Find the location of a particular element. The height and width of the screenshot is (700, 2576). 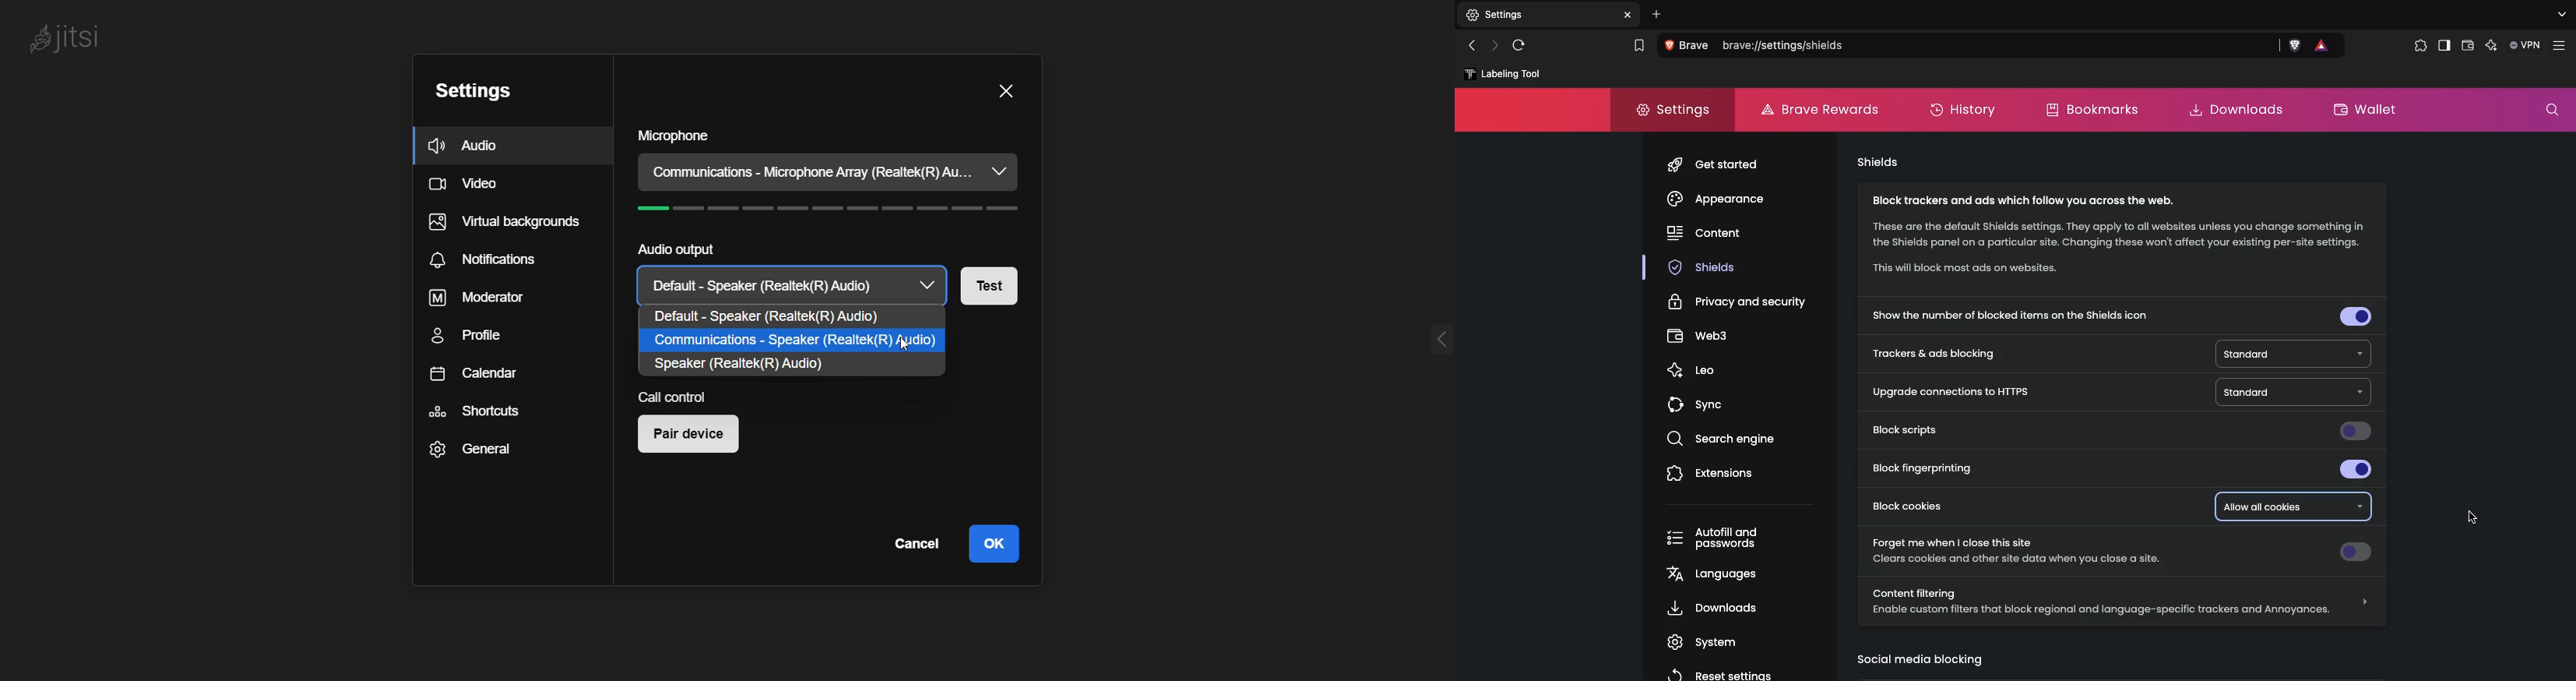

audio output is located at coordinates (673, 250).